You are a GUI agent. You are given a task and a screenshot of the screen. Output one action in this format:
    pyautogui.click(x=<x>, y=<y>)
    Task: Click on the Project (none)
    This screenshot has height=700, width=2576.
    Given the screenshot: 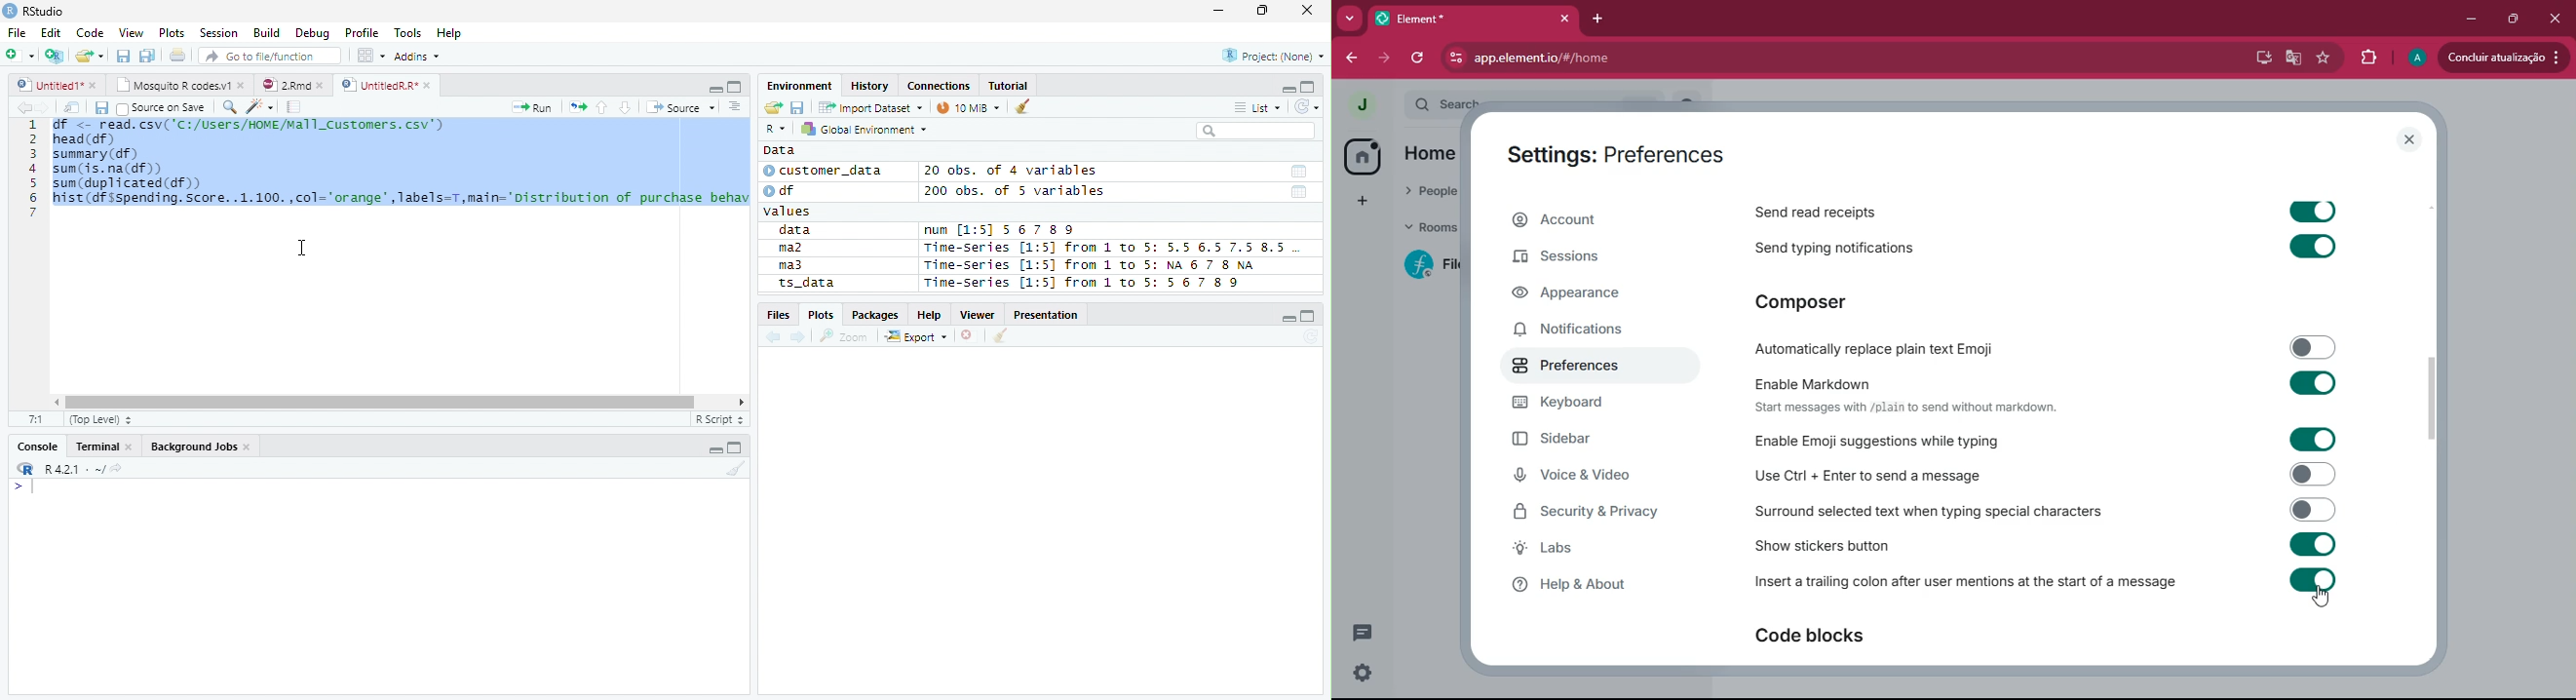 What is the action you would take?
    pyautogui.click(x=1276, y=54)
    